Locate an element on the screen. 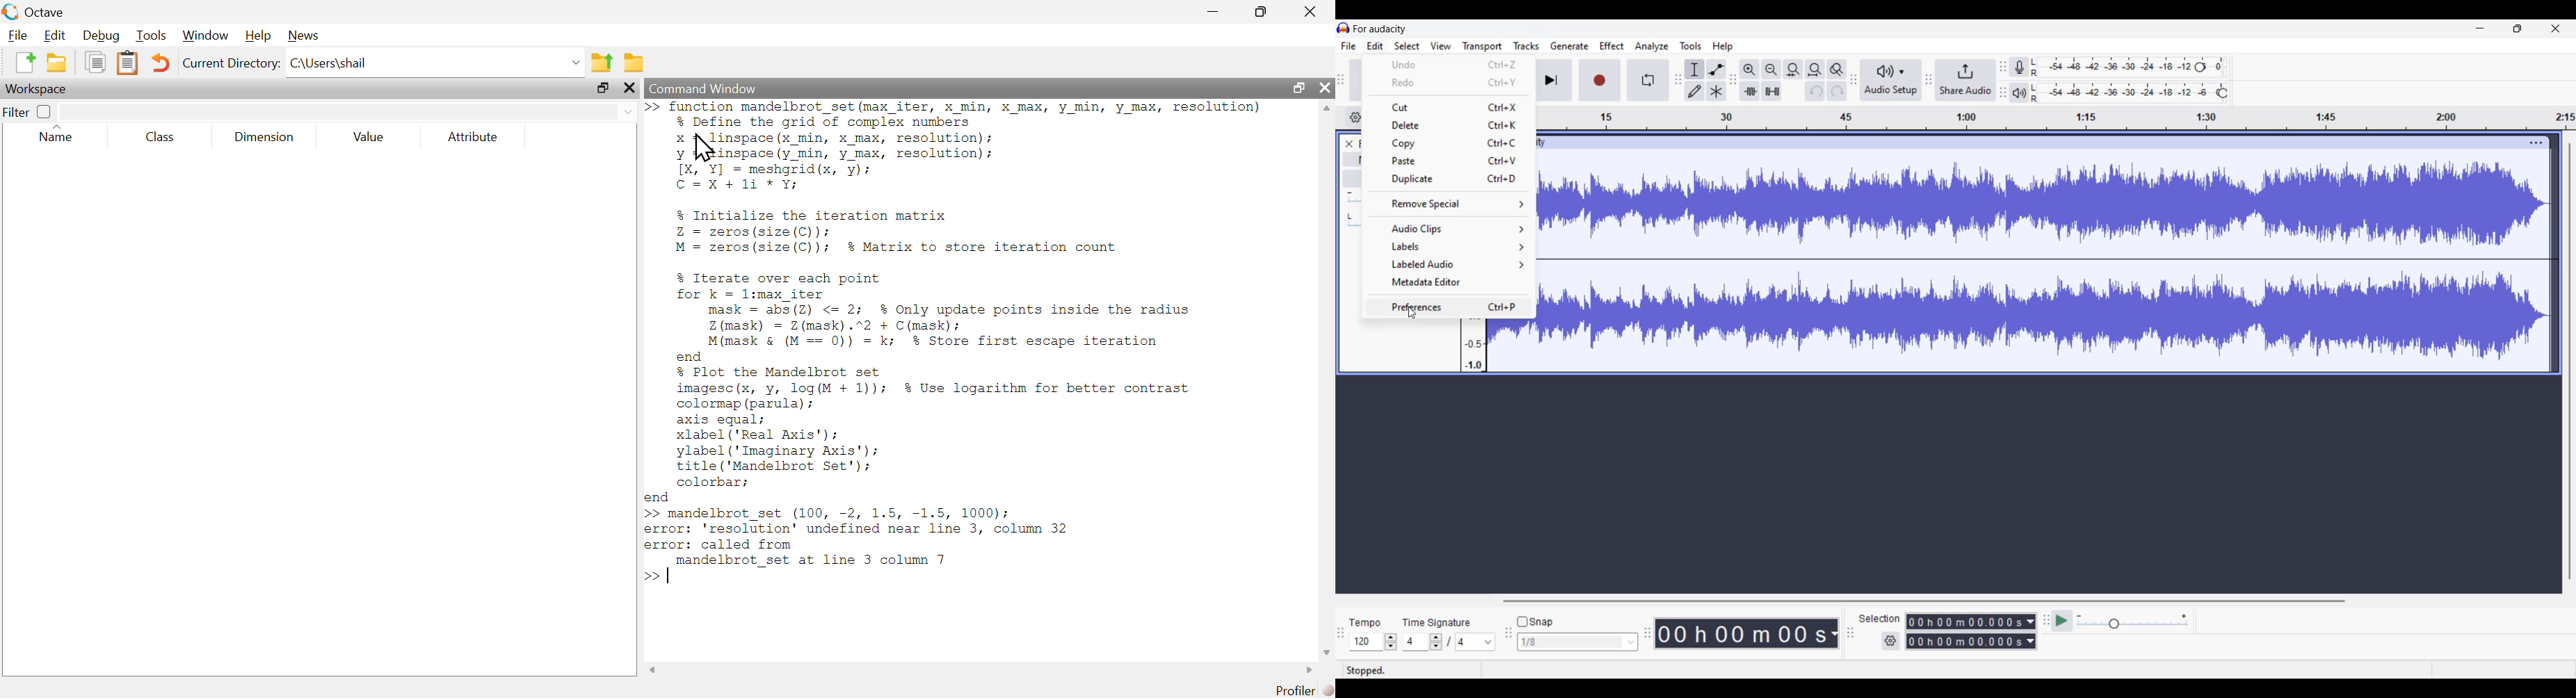 The height and width of the screenshot is (700, 2576). Play at speed/Play at speed once is located at coordinates (2062, 620).